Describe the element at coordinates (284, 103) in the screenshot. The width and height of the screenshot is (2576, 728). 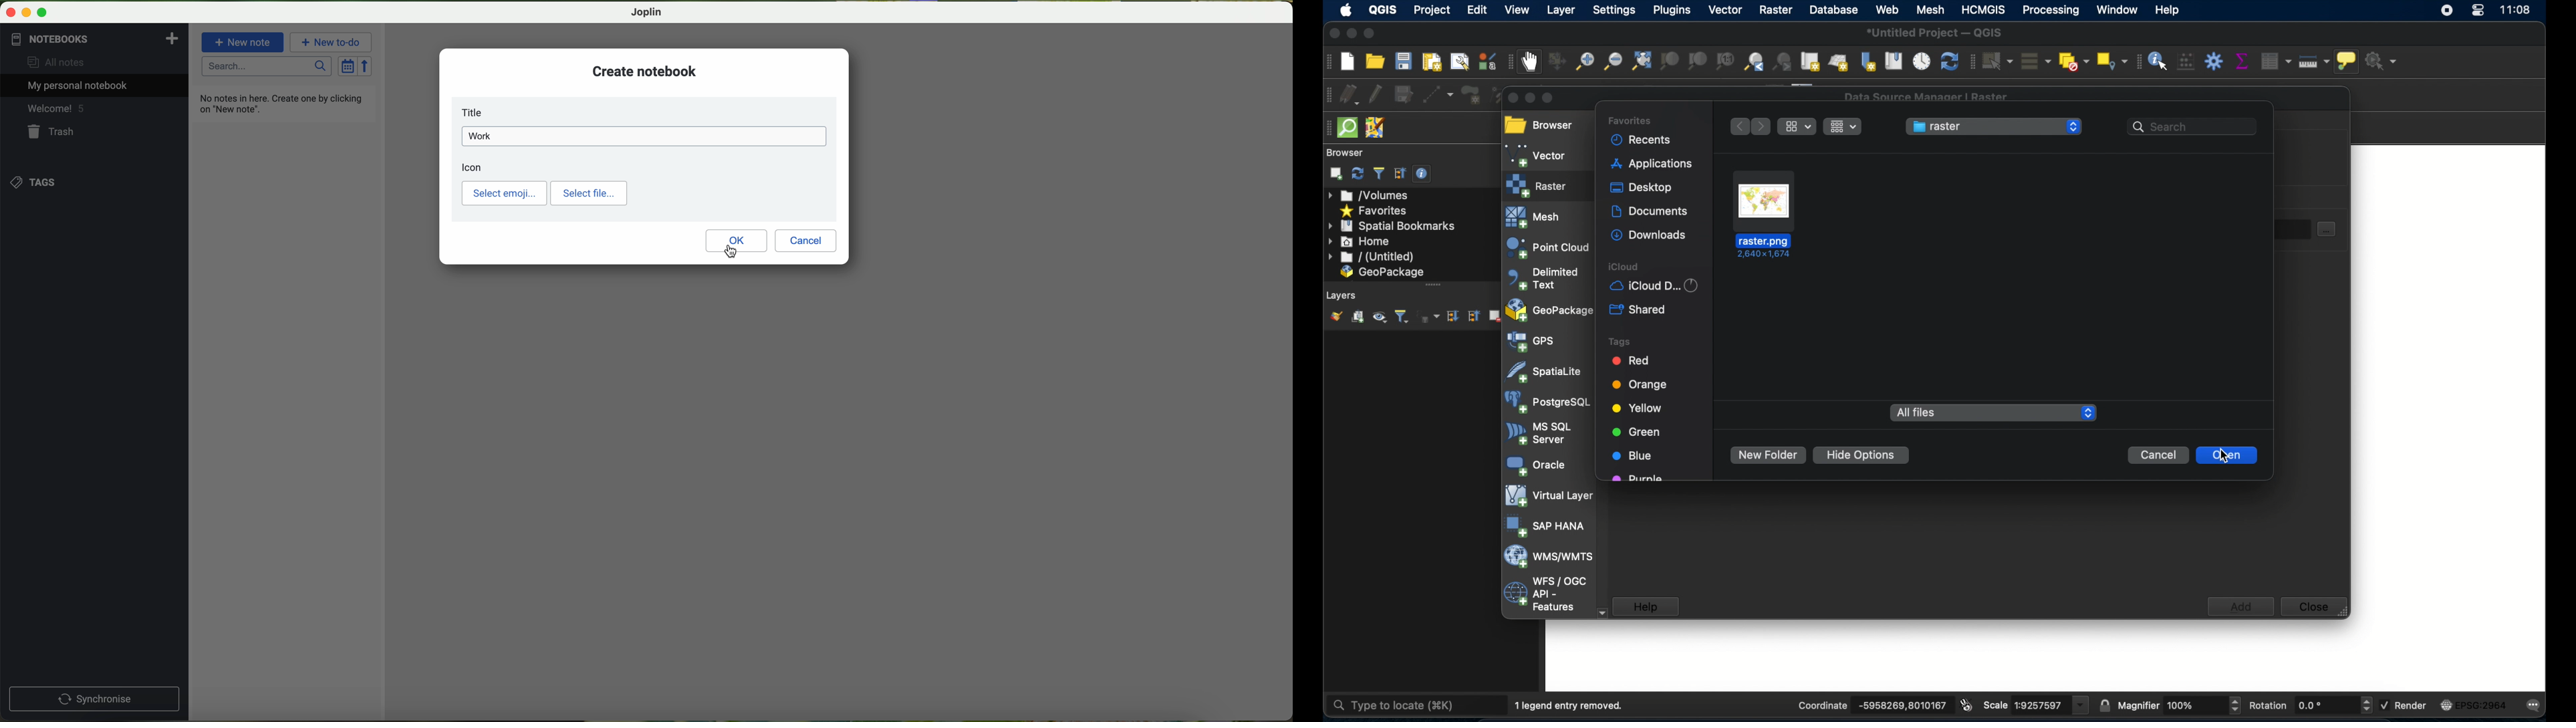
I see `no notes in here. create one by clicking new note` at that location.